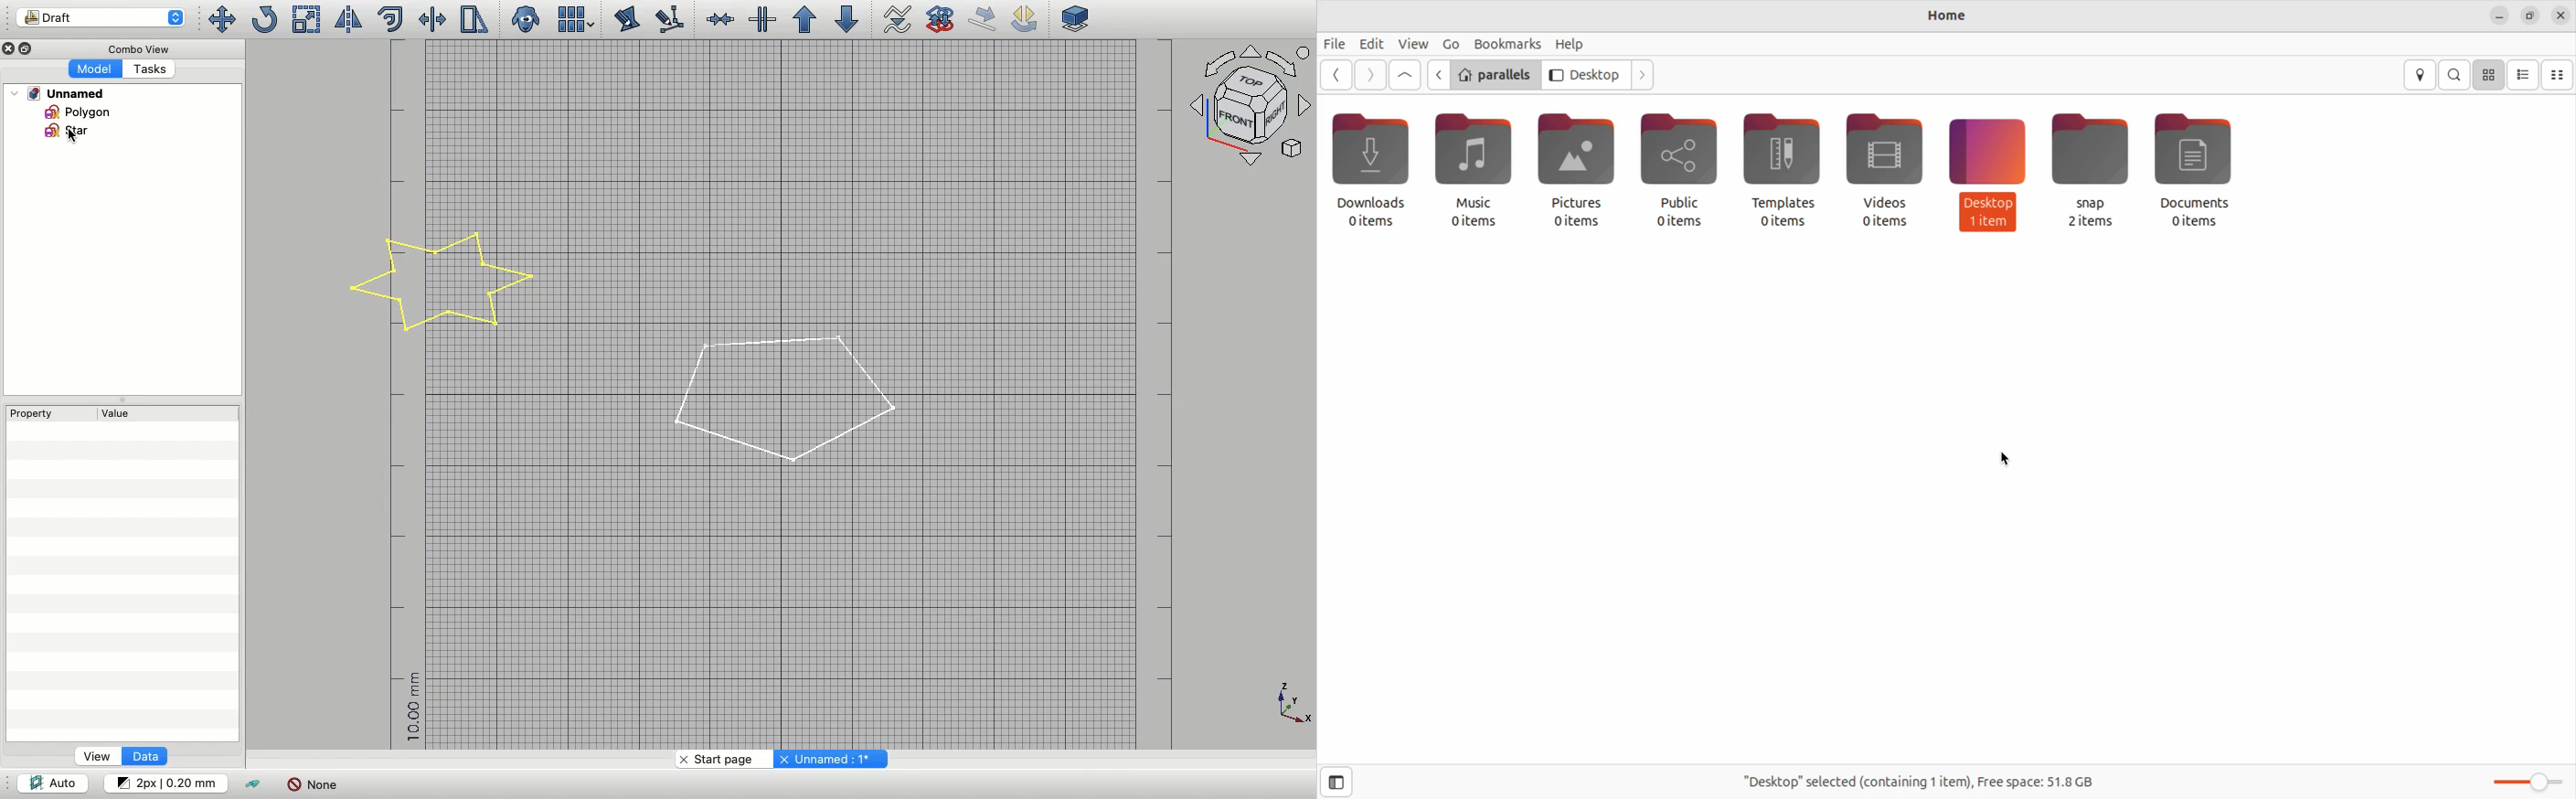 Image resolution: width=2576 pixels, height=812 pixels. What do you see at coordinates (719, 19) in the screenshot?
I see `Join` at bounding box center [719, 19].